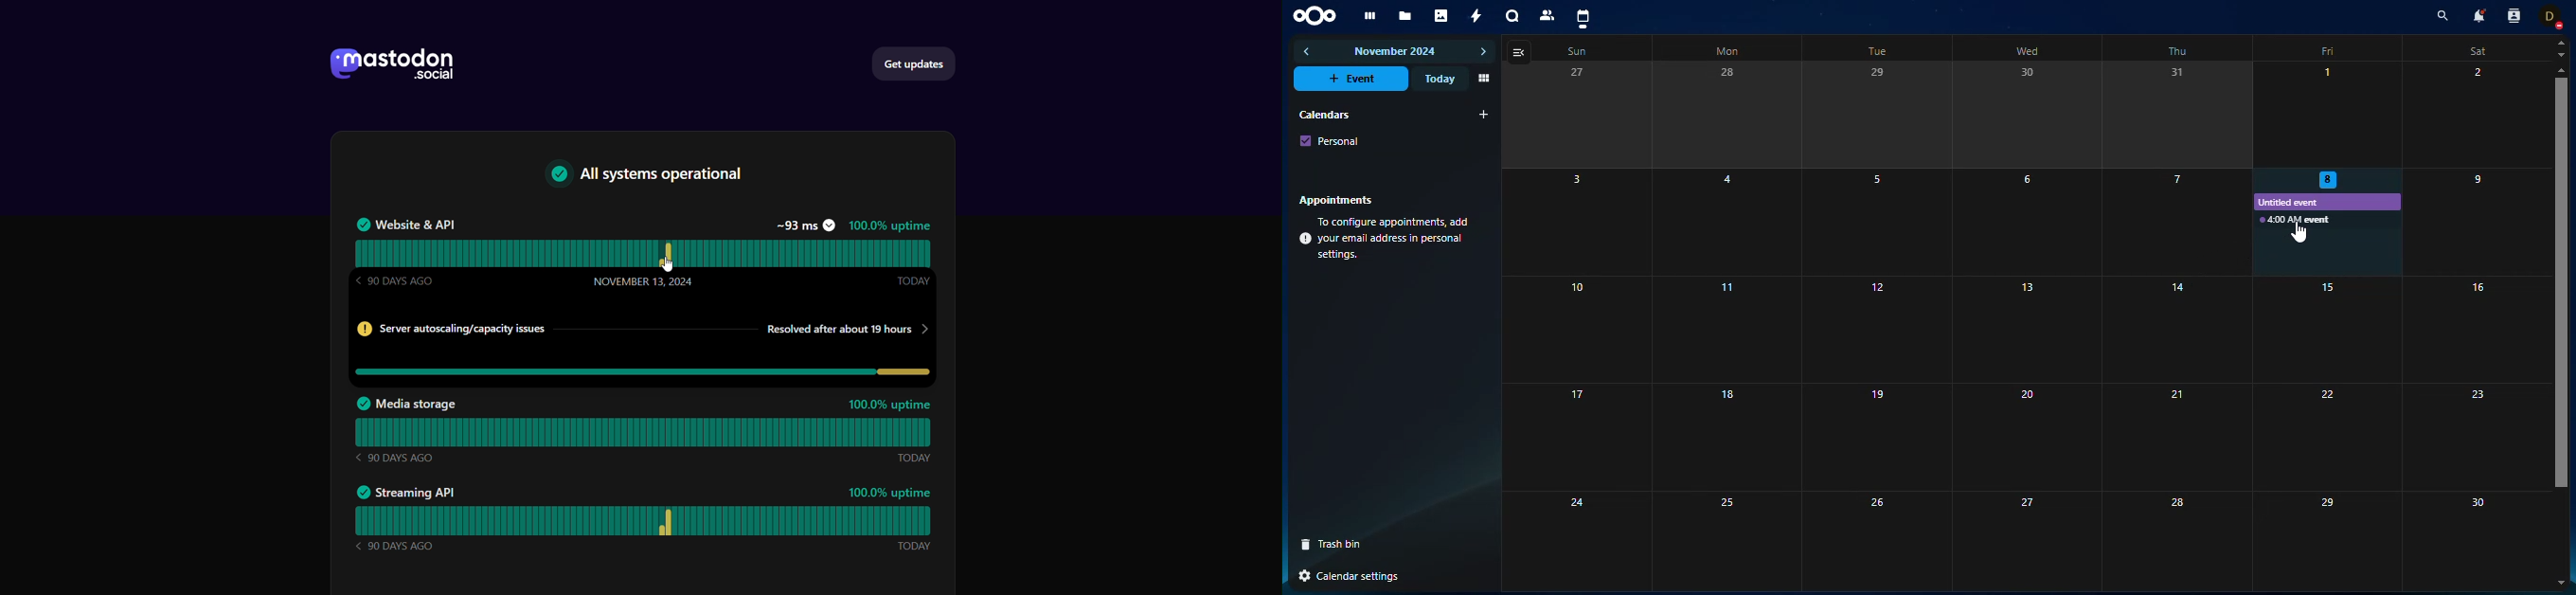 The width and height of the screenshot is (2576, 616). I want to click on trash bin, so click(1338, 544).